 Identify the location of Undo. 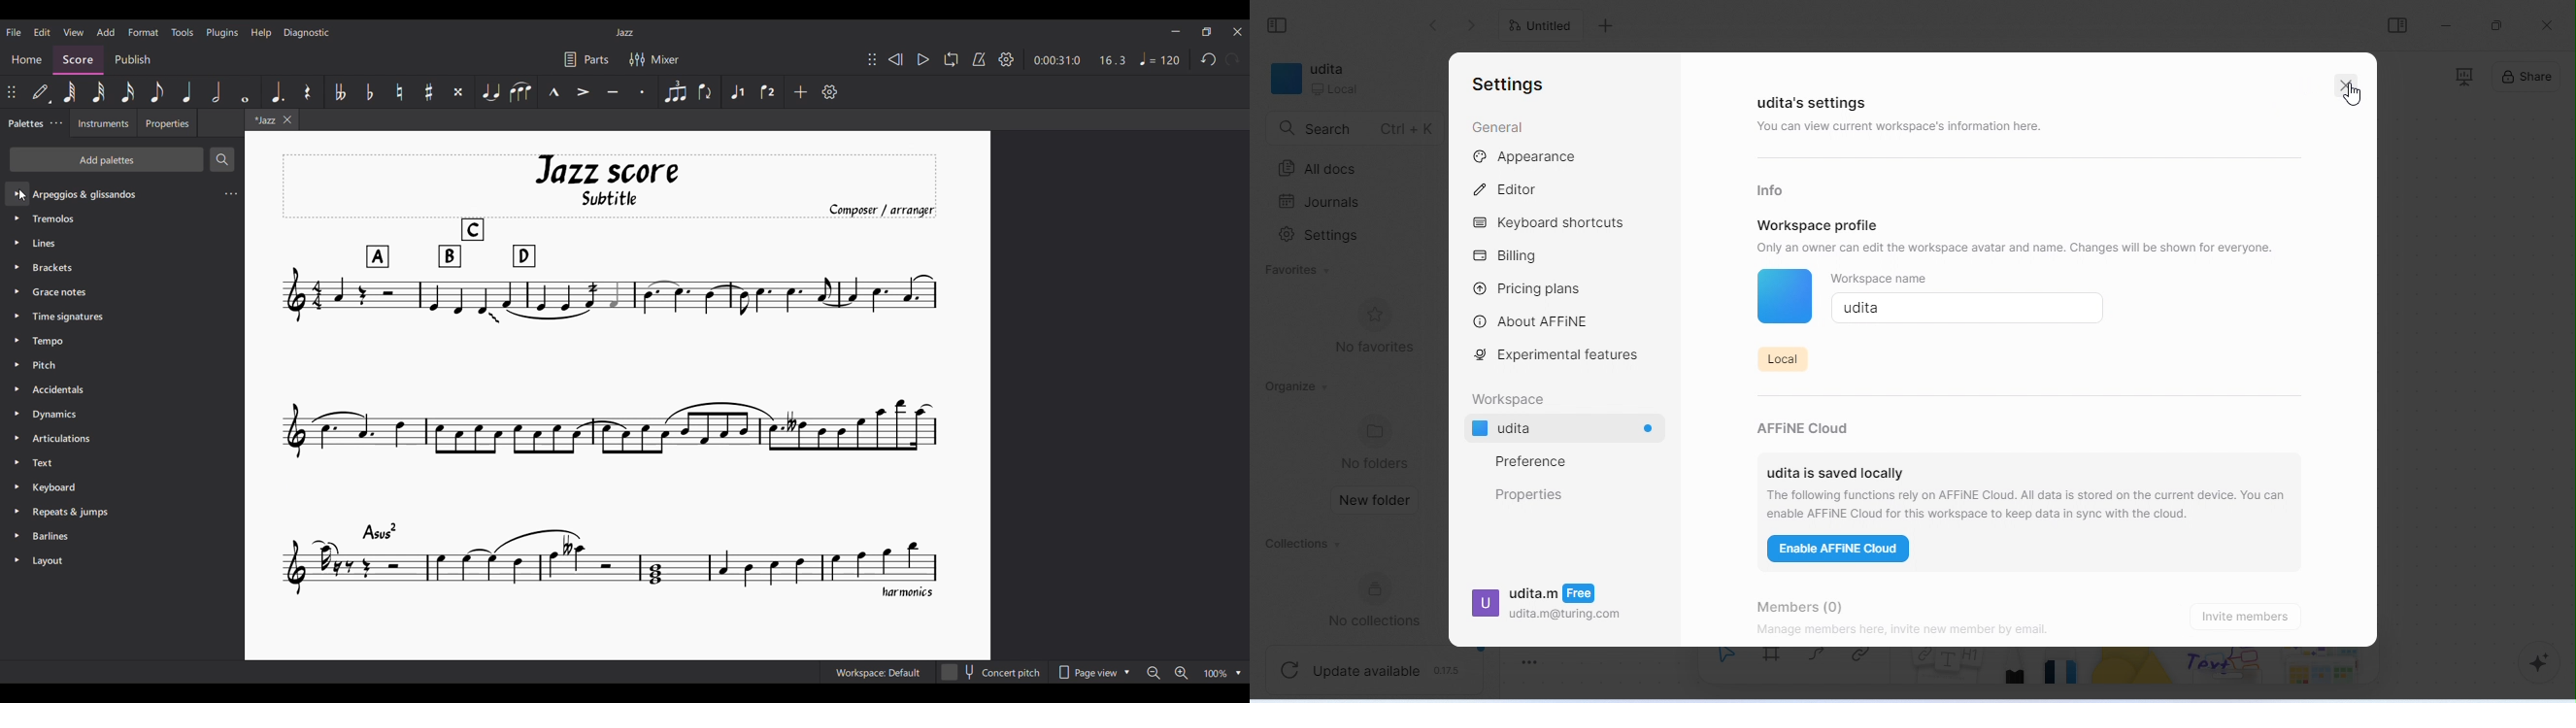
(1209, 59).